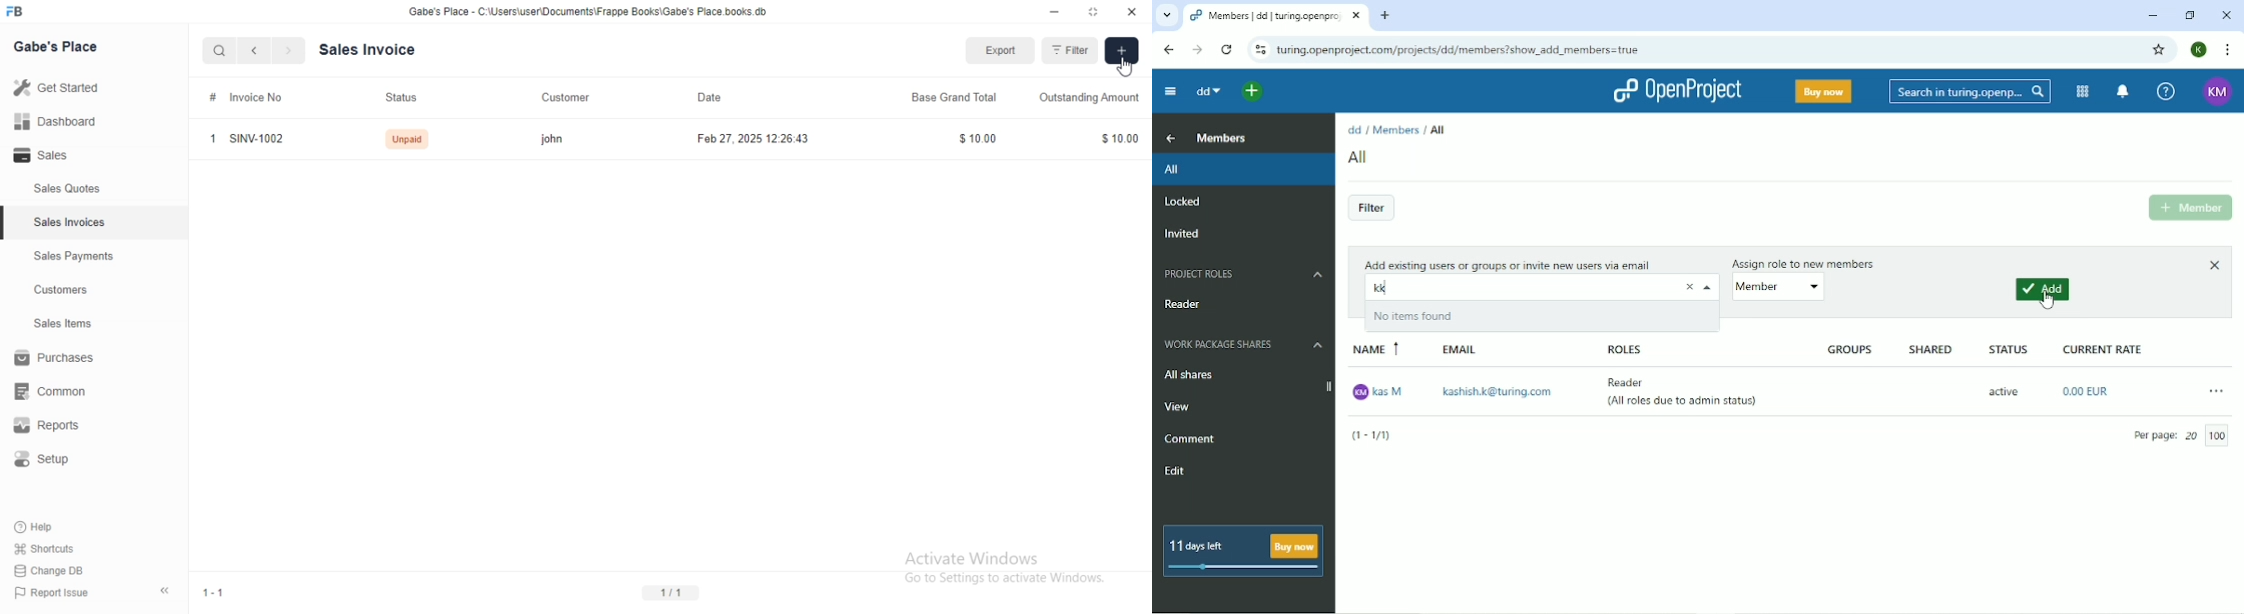  I want to click on Help, so click(51, 526).